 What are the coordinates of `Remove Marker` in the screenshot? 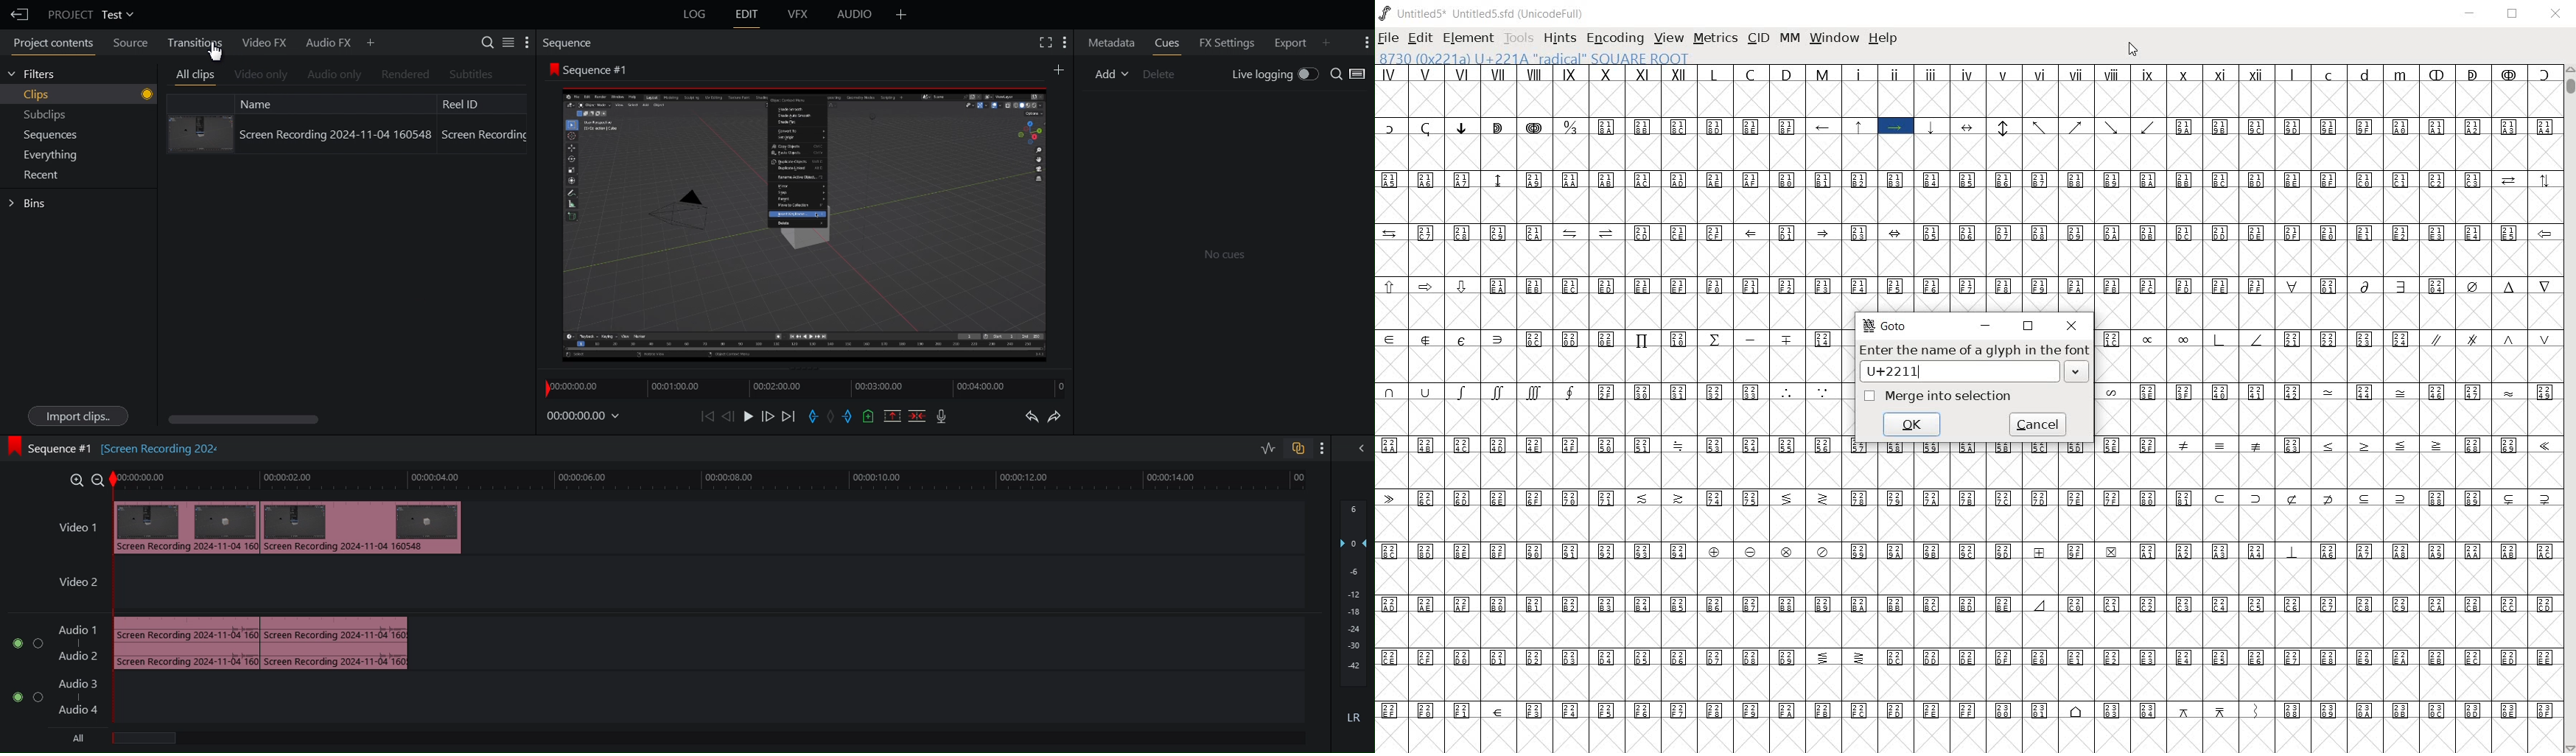 It's located at (833, 417).